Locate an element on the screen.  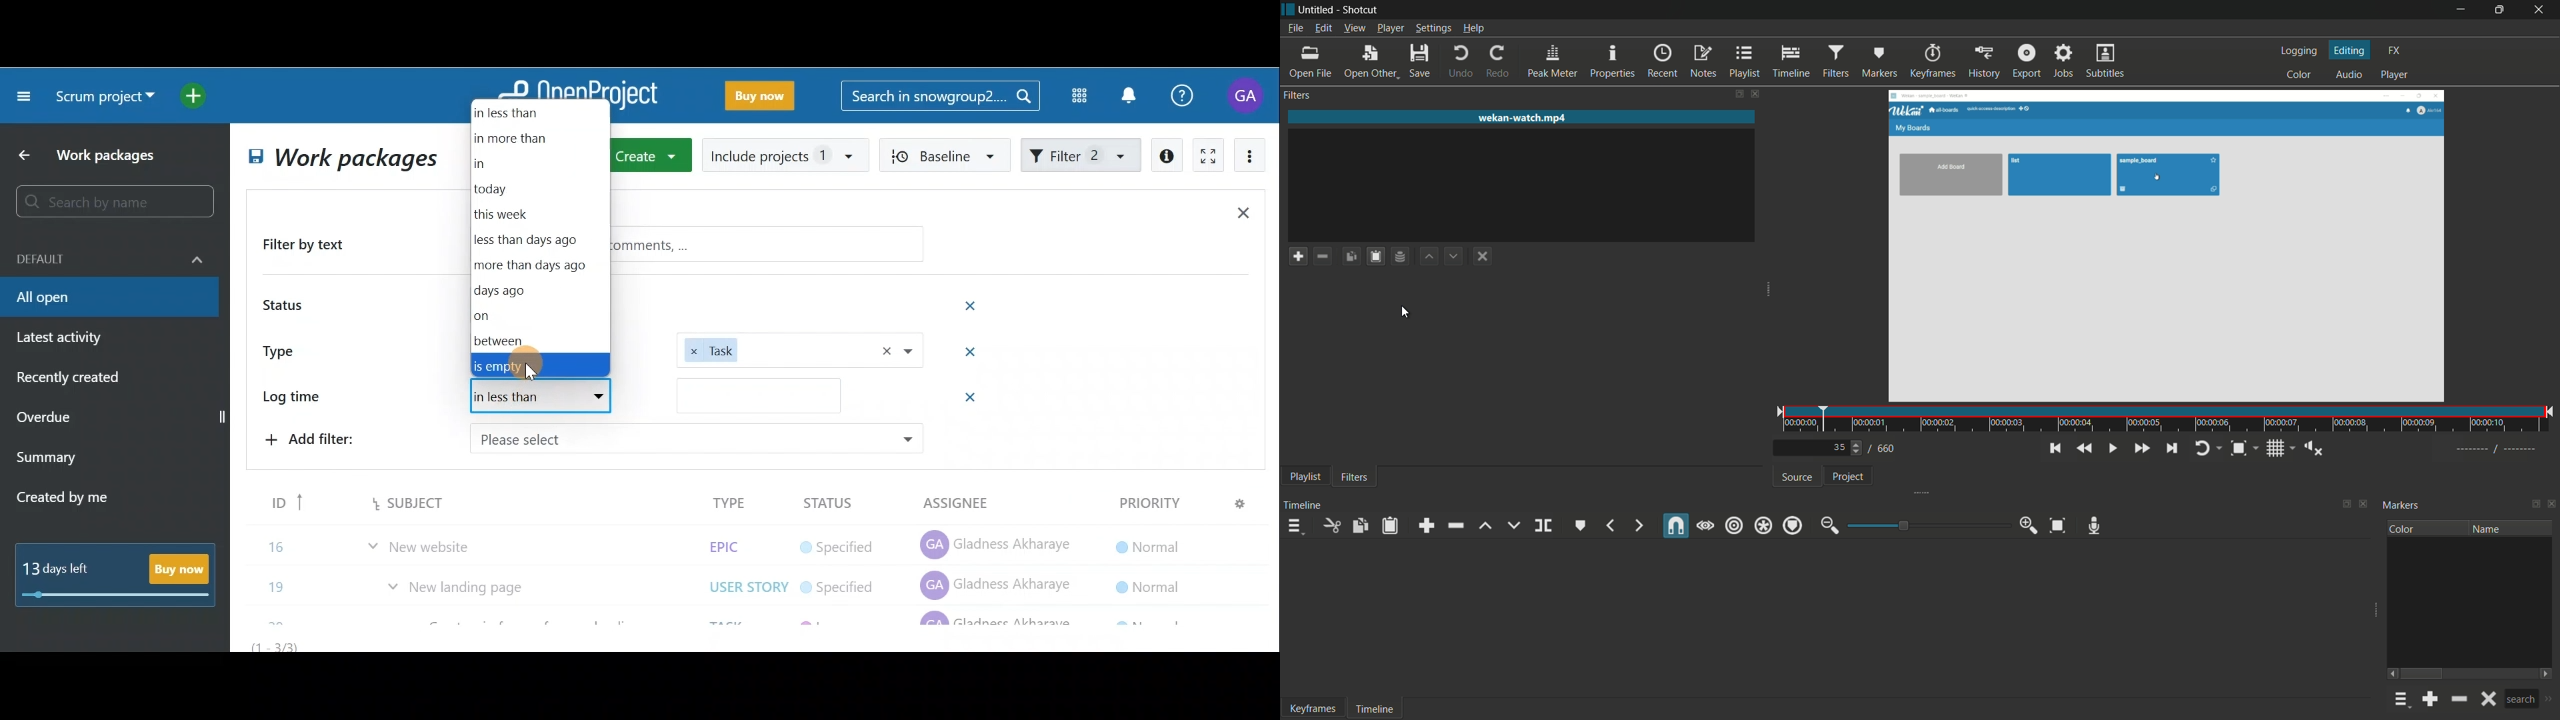
Search bar is located at coordinates (940, 94).